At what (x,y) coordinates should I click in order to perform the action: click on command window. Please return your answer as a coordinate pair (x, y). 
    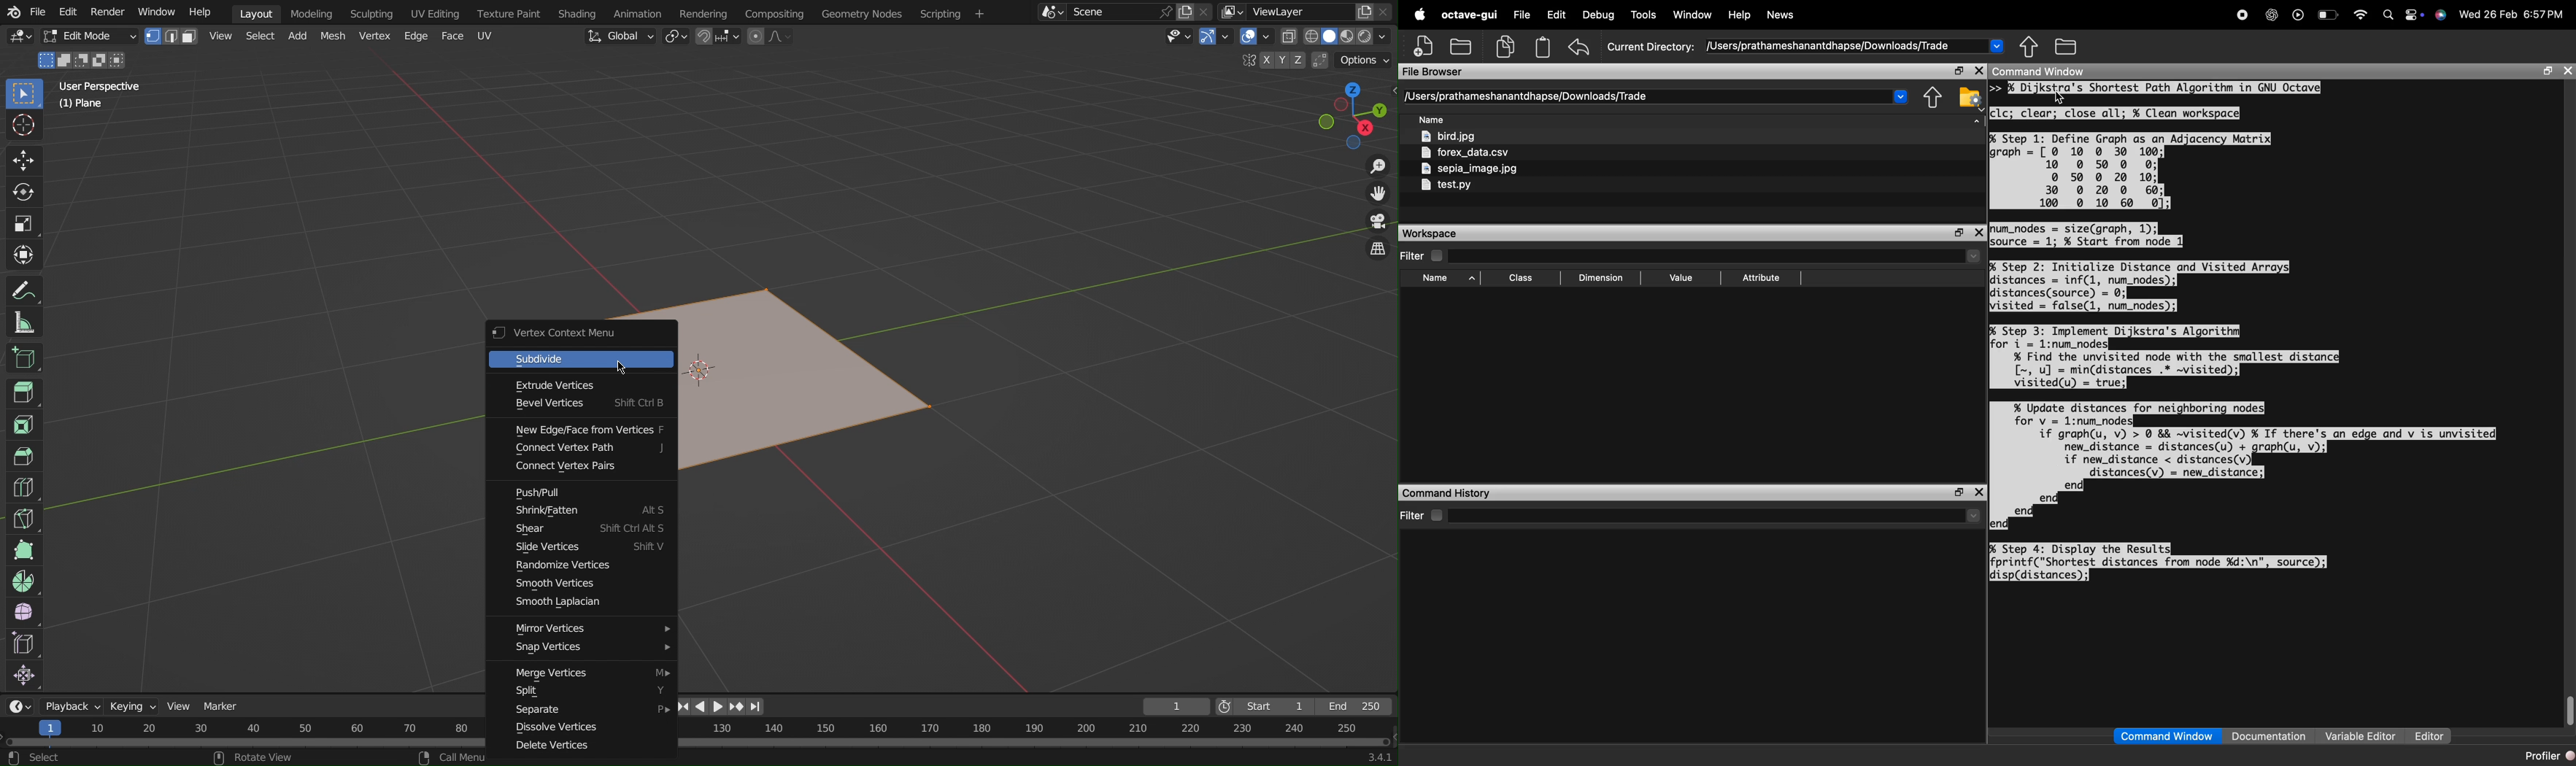
    Looking at the image, I should click on (2167, 736).